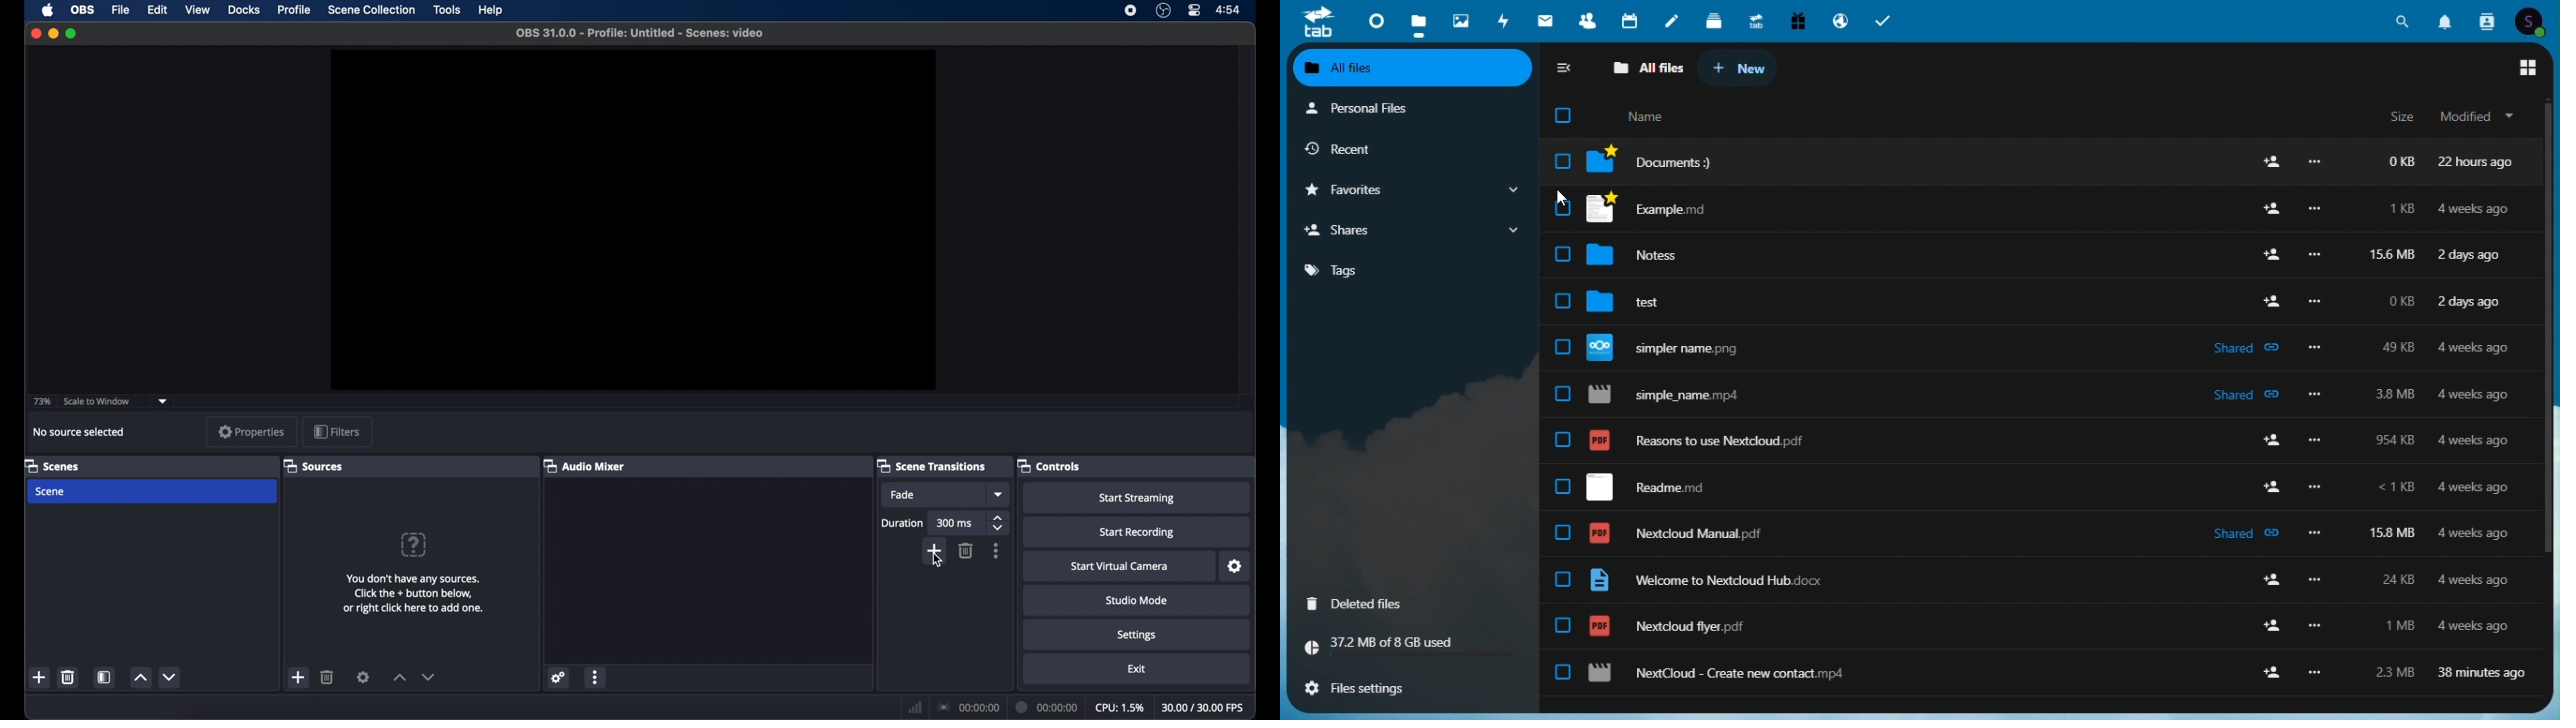  I want to click on shared, so click(2248, 393).